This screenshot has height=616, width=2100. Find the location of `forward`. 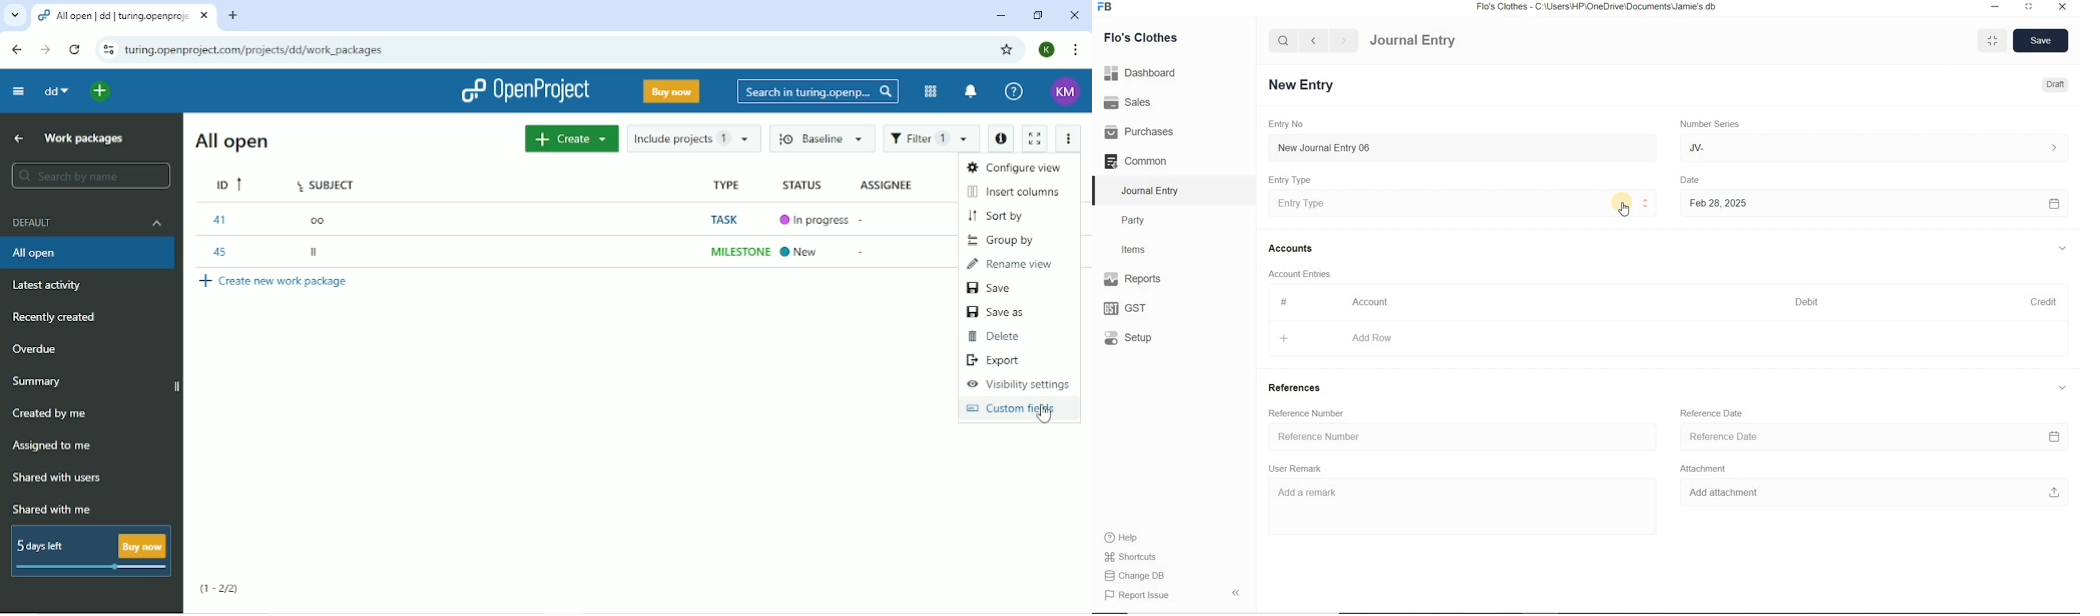

forward is located at coordinates (1344, 41).